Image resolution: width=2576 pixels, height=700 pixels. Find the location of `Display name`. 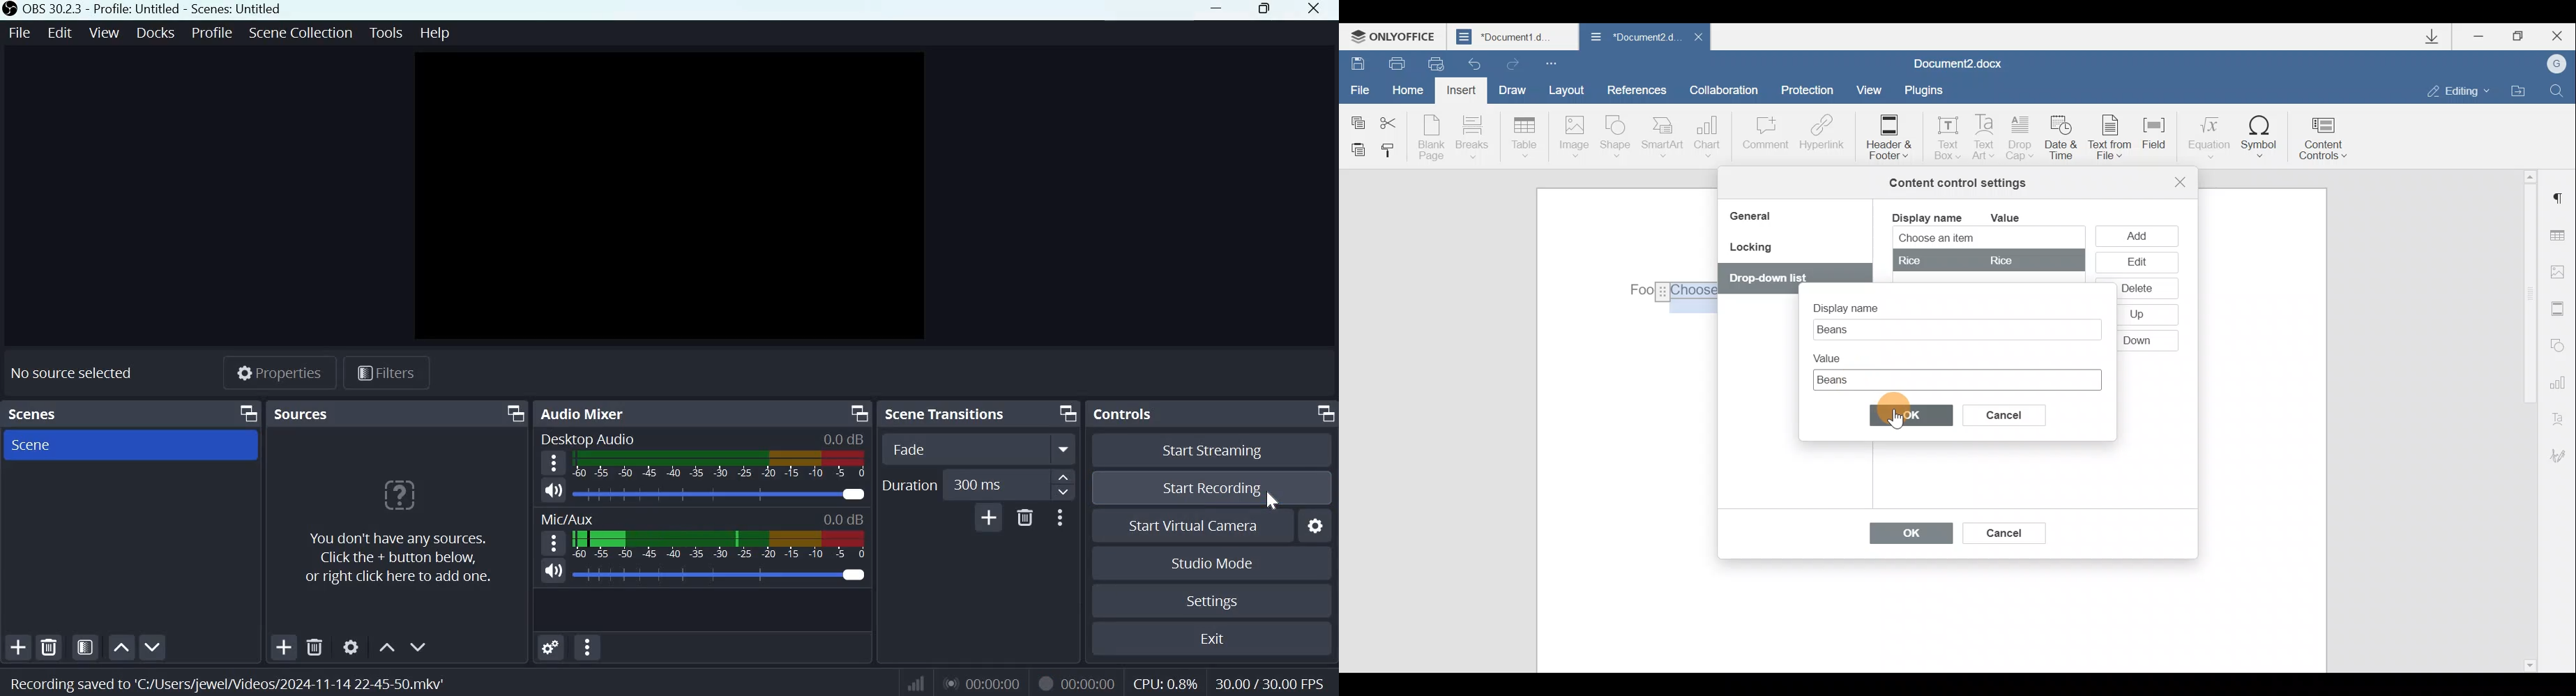

Display name is located at coordinates (1926, 217).